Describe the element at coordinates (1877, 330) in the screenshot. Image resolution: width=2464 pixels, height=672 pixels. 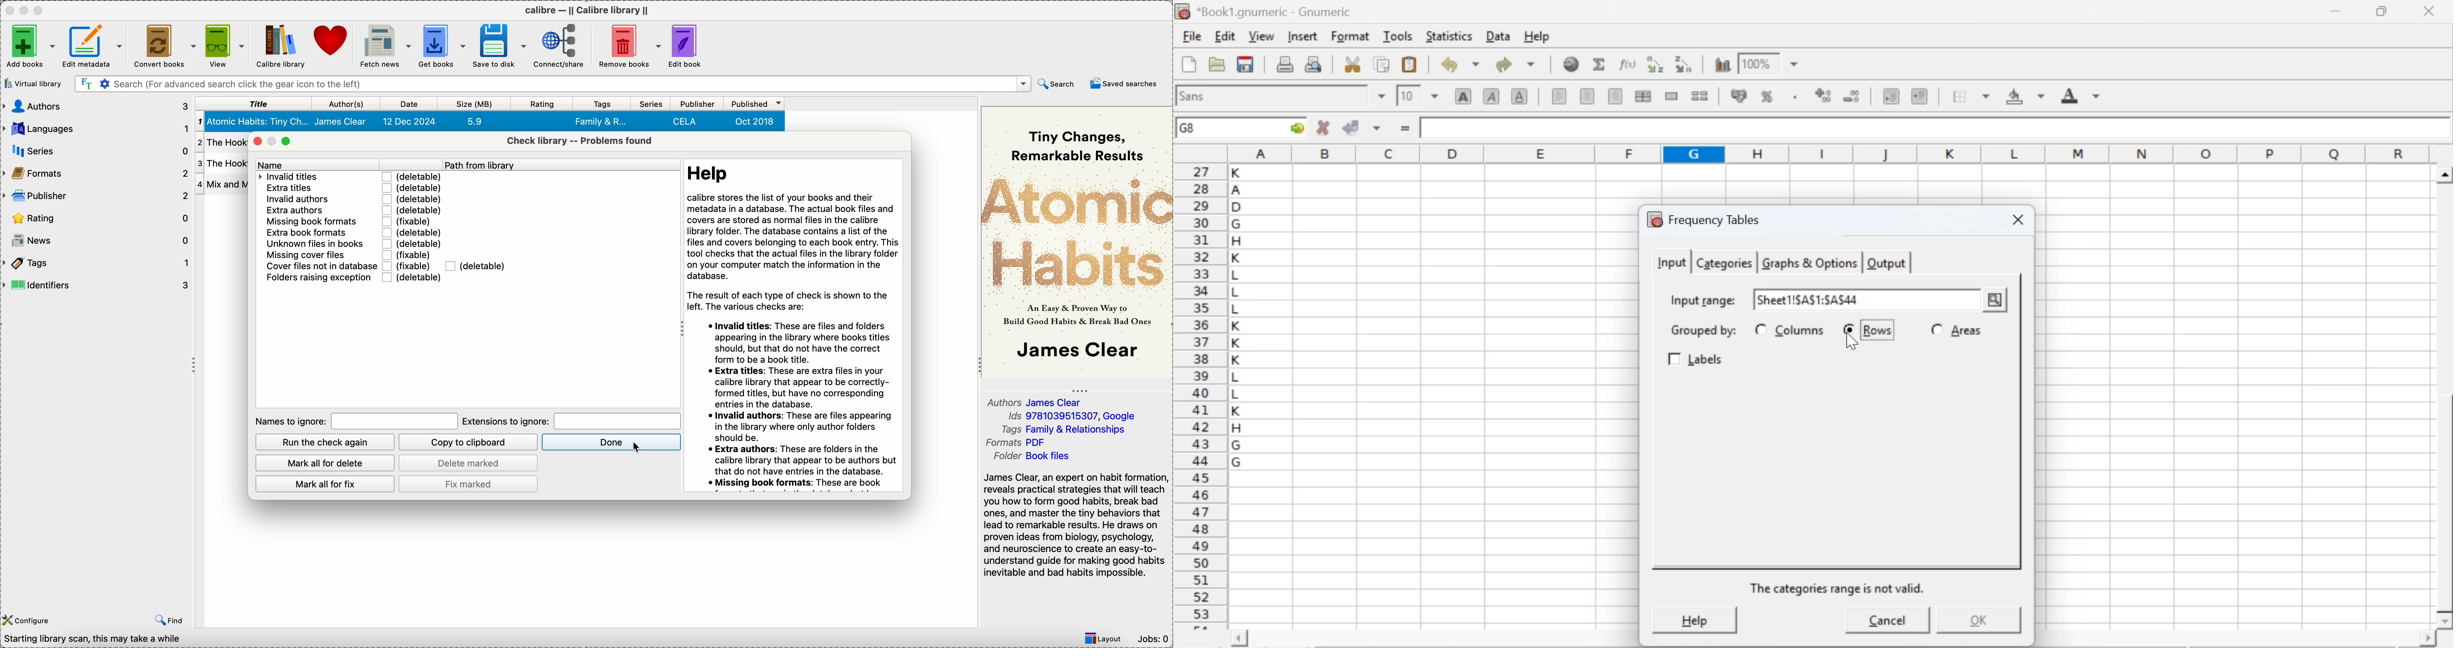
I see `rows` at that location.